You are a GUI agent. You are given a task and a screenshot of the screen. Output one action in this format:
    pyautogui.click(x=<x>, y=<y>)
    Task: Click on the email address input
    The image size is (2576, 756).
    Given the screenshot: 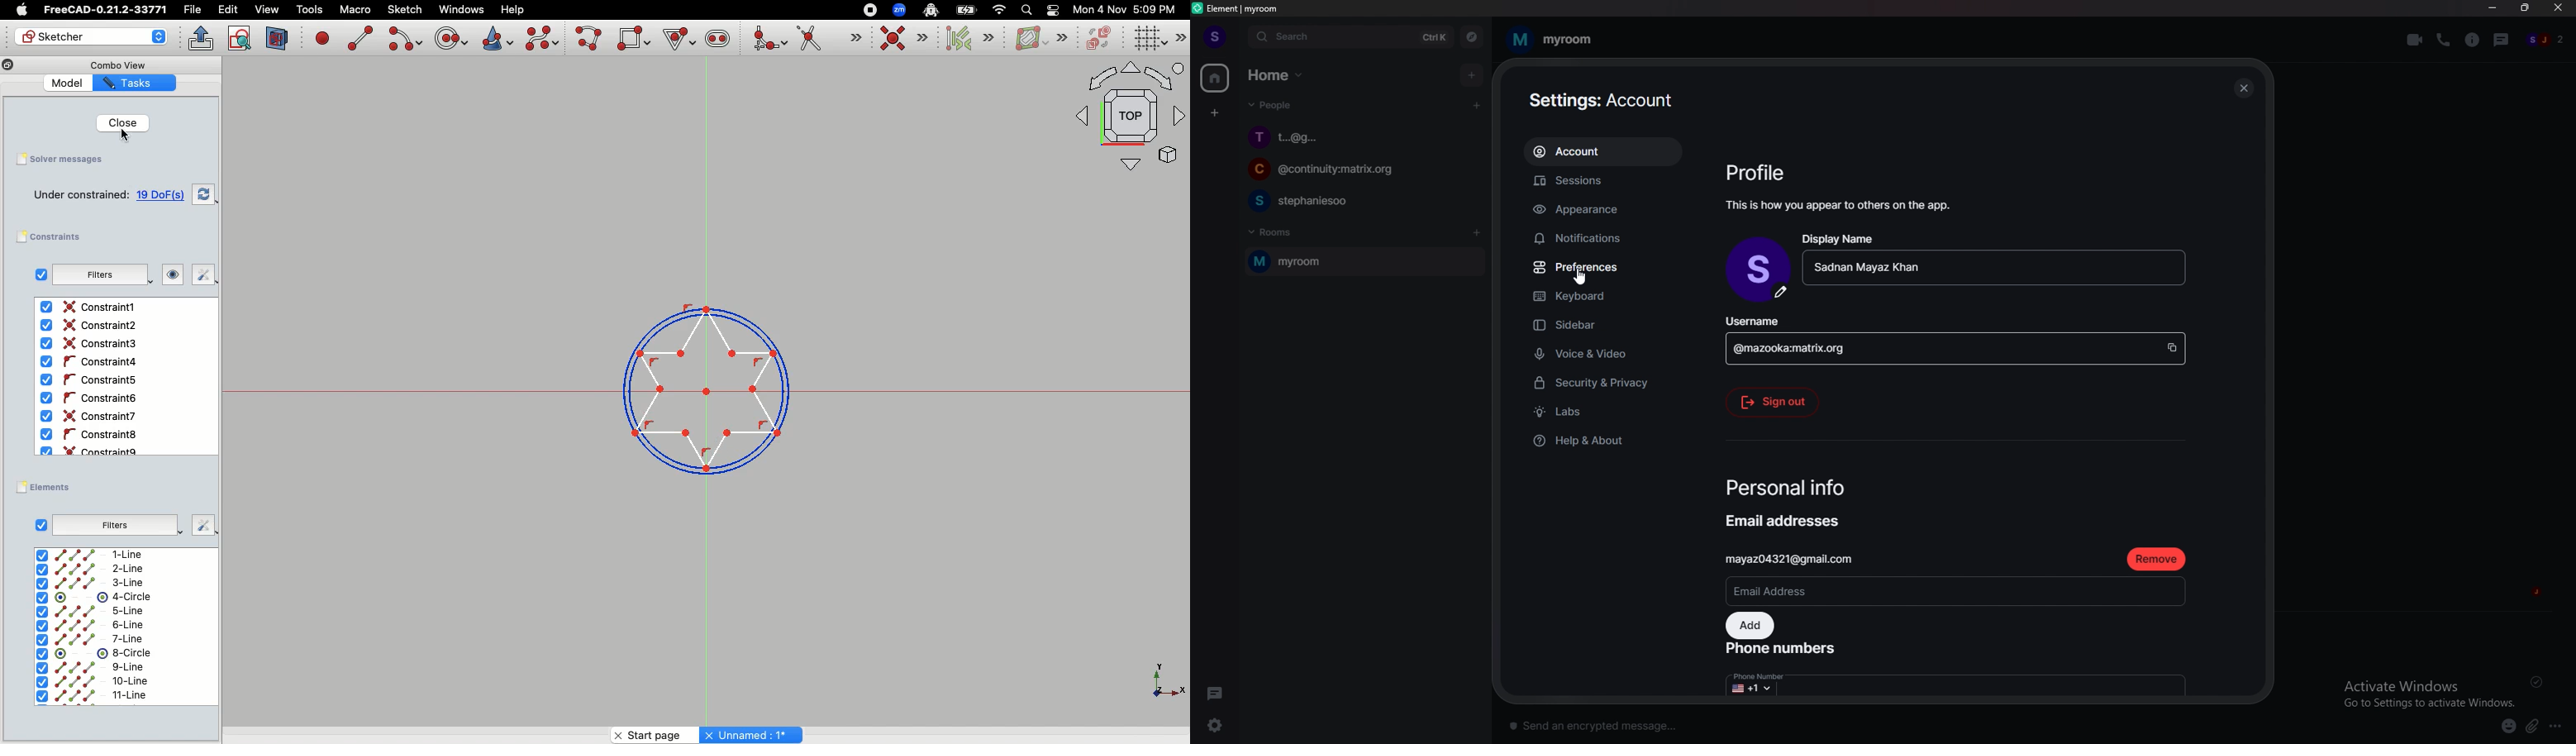 What is the action you would take?
    pyautogui.click(x=1953, y=590)
    